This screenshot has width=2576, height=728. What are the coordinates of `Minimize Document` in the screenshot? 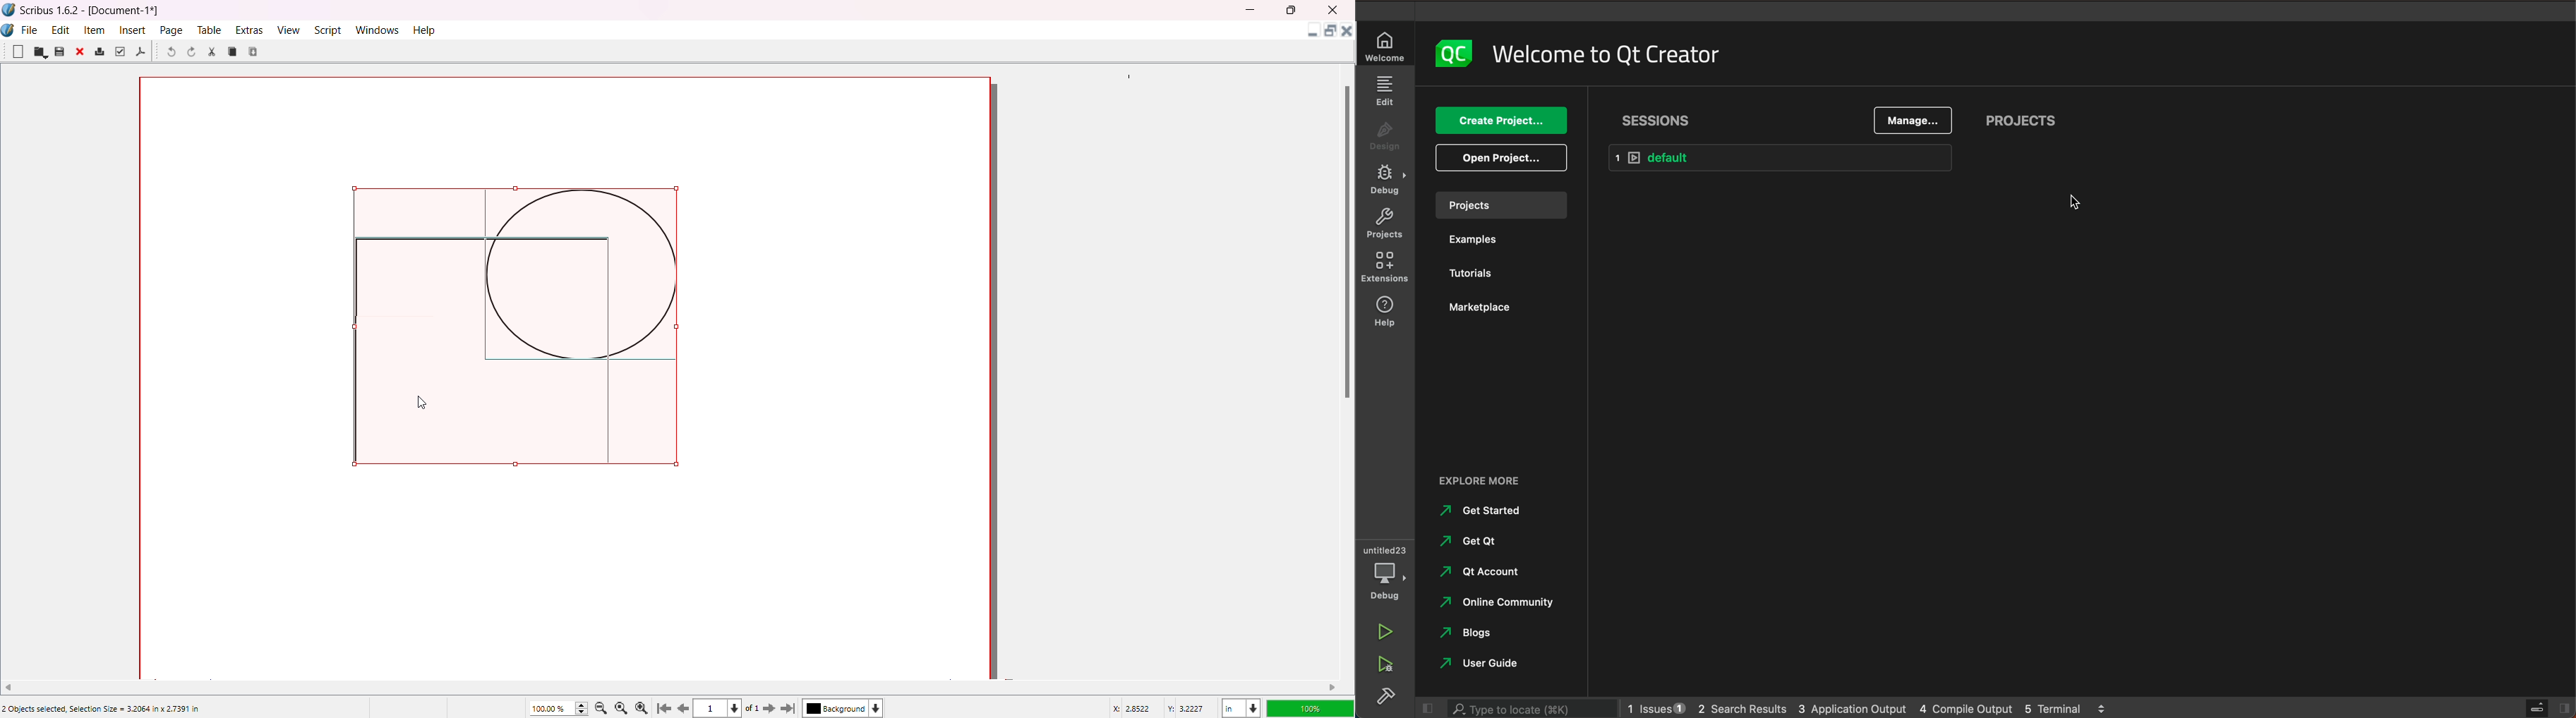 It's located at (1309, 33).